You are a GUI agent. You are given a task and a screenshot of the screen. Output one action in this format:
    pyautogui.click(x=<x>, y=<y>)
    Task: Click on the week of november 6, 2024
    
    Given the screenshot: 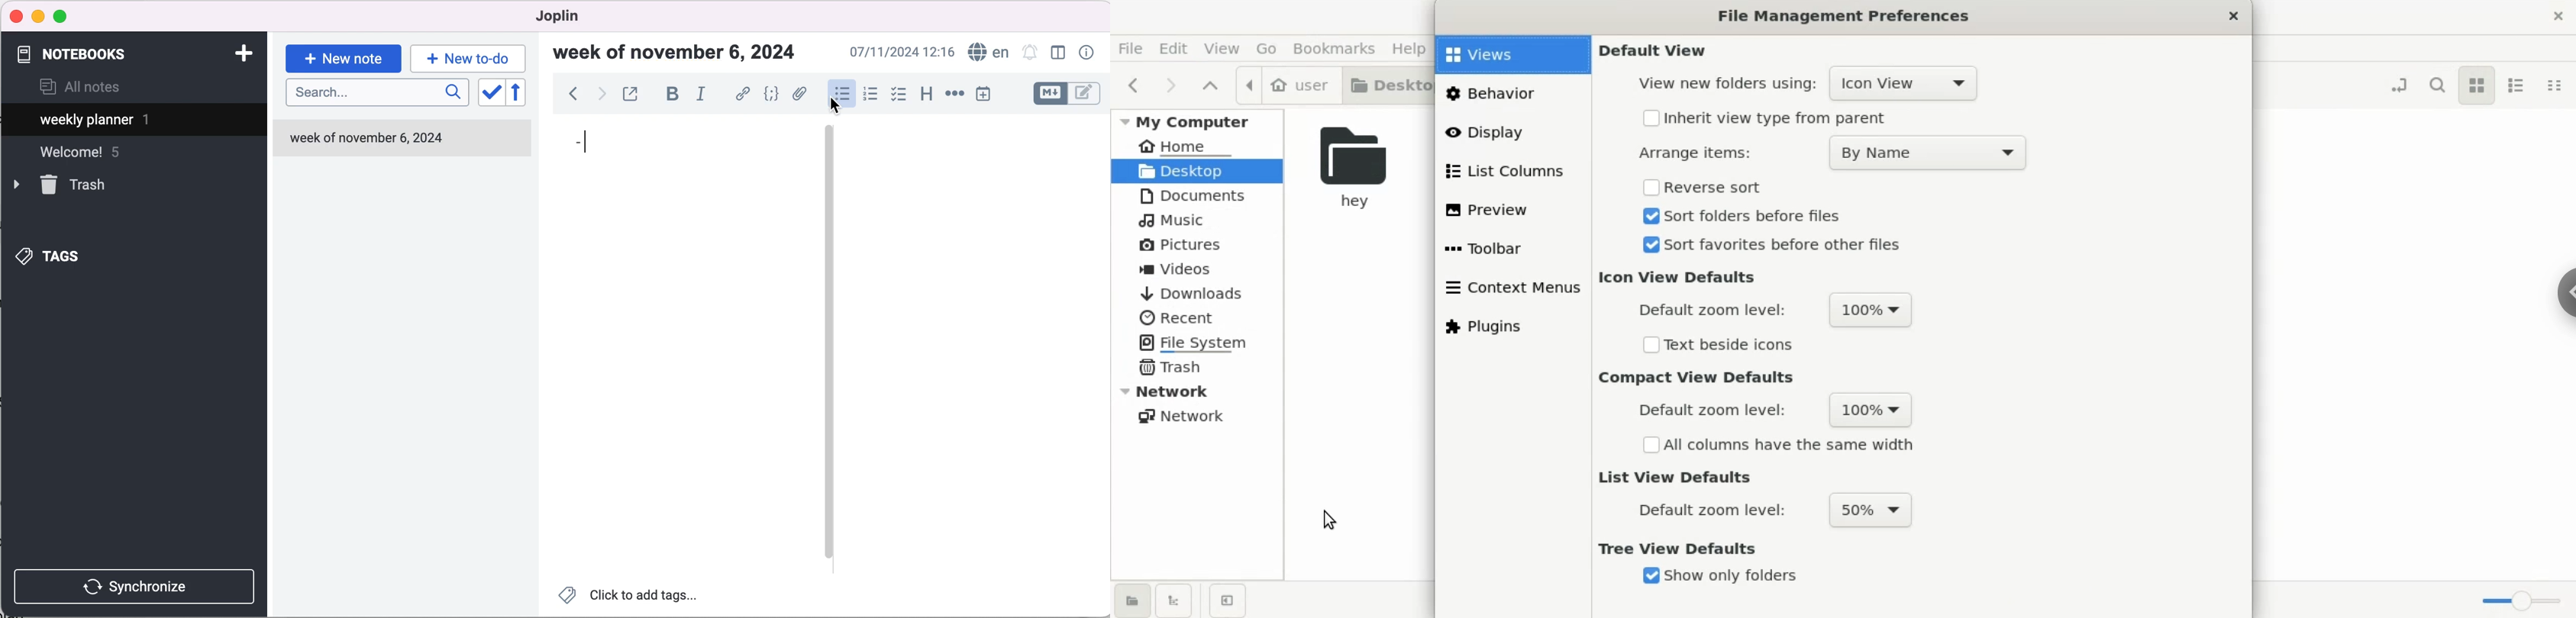 What is the action you would take?
    pyautogui.click(x=401, y=140)
    